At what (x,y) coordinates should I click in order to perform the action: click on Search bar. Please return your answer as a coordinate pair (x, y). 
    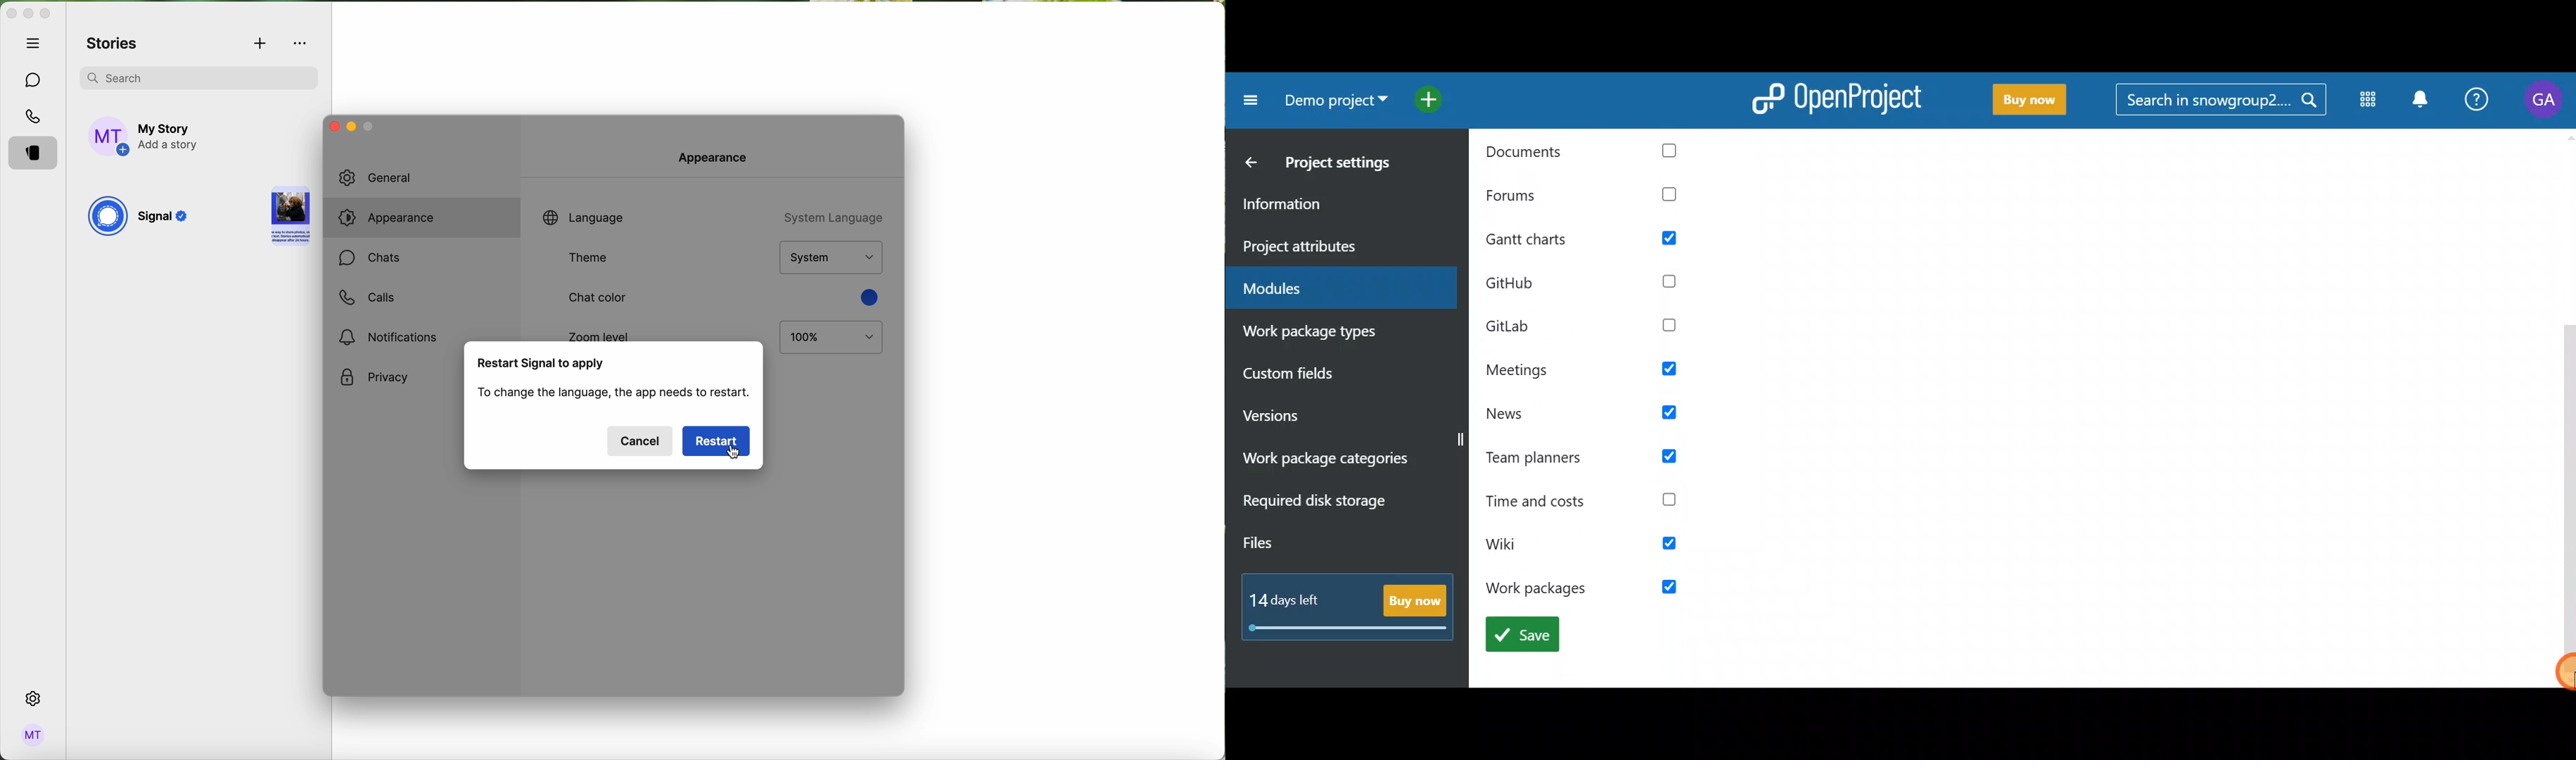
    Looking at the image, I should click on (2220, 103).